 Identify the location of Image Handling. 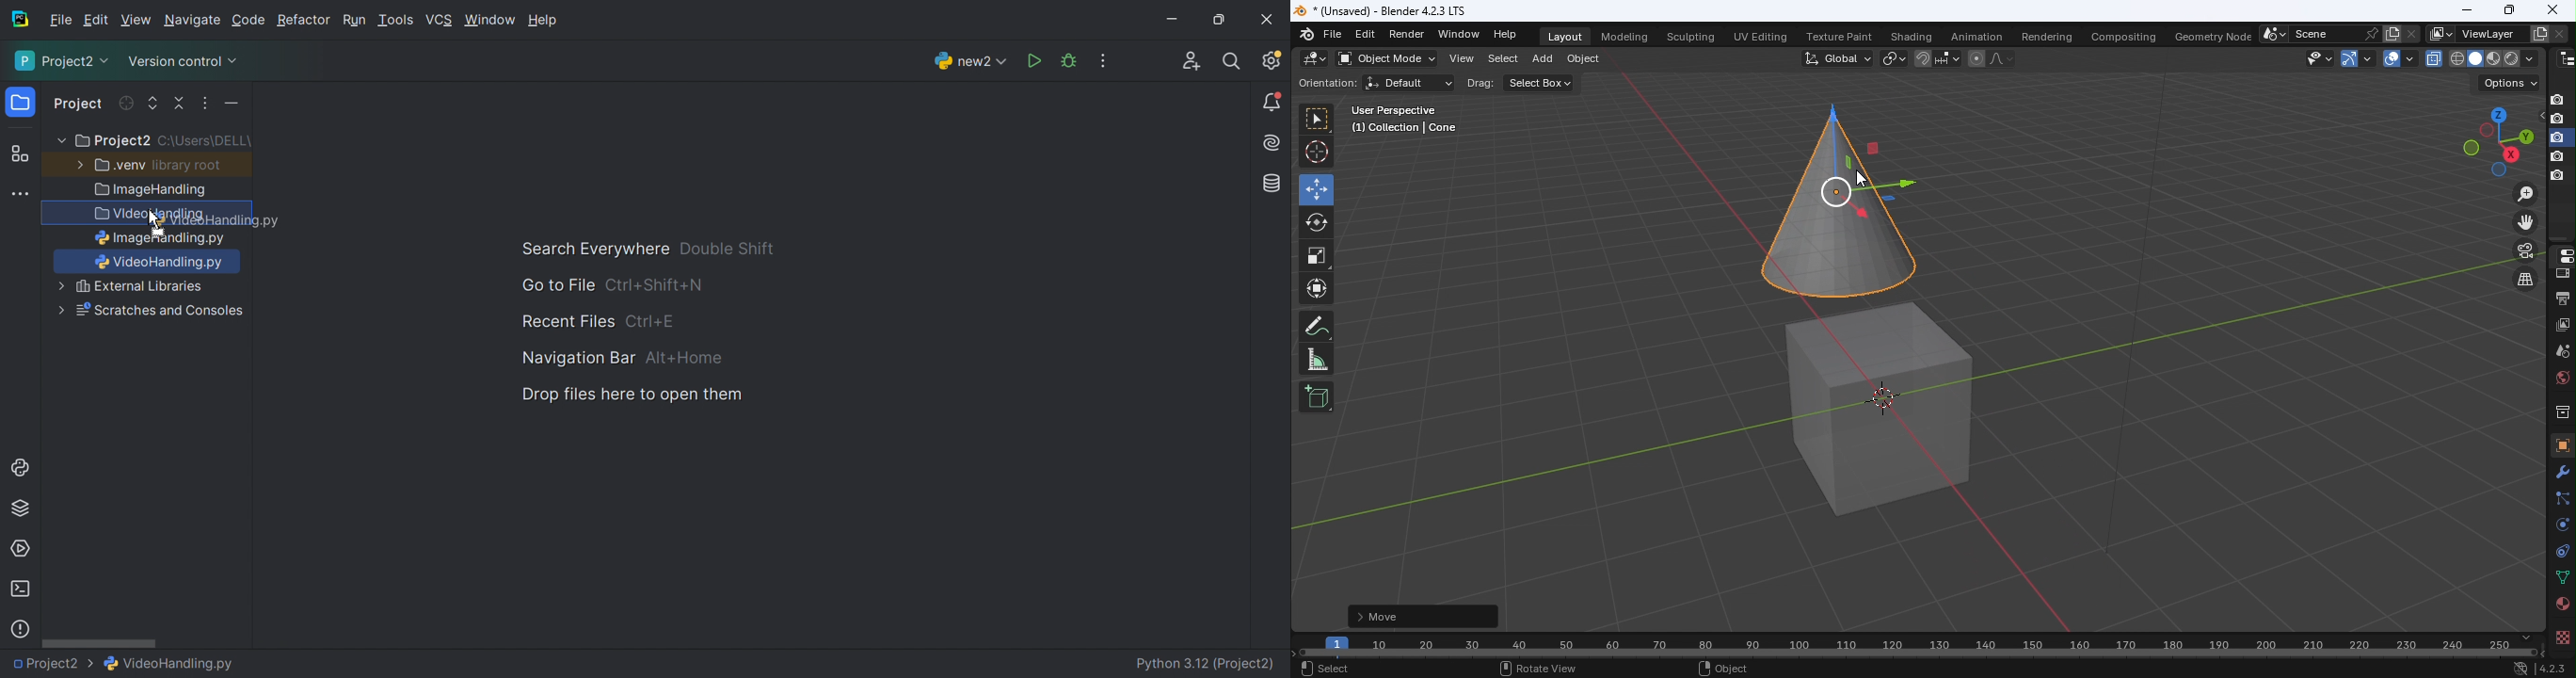
(151, 191).